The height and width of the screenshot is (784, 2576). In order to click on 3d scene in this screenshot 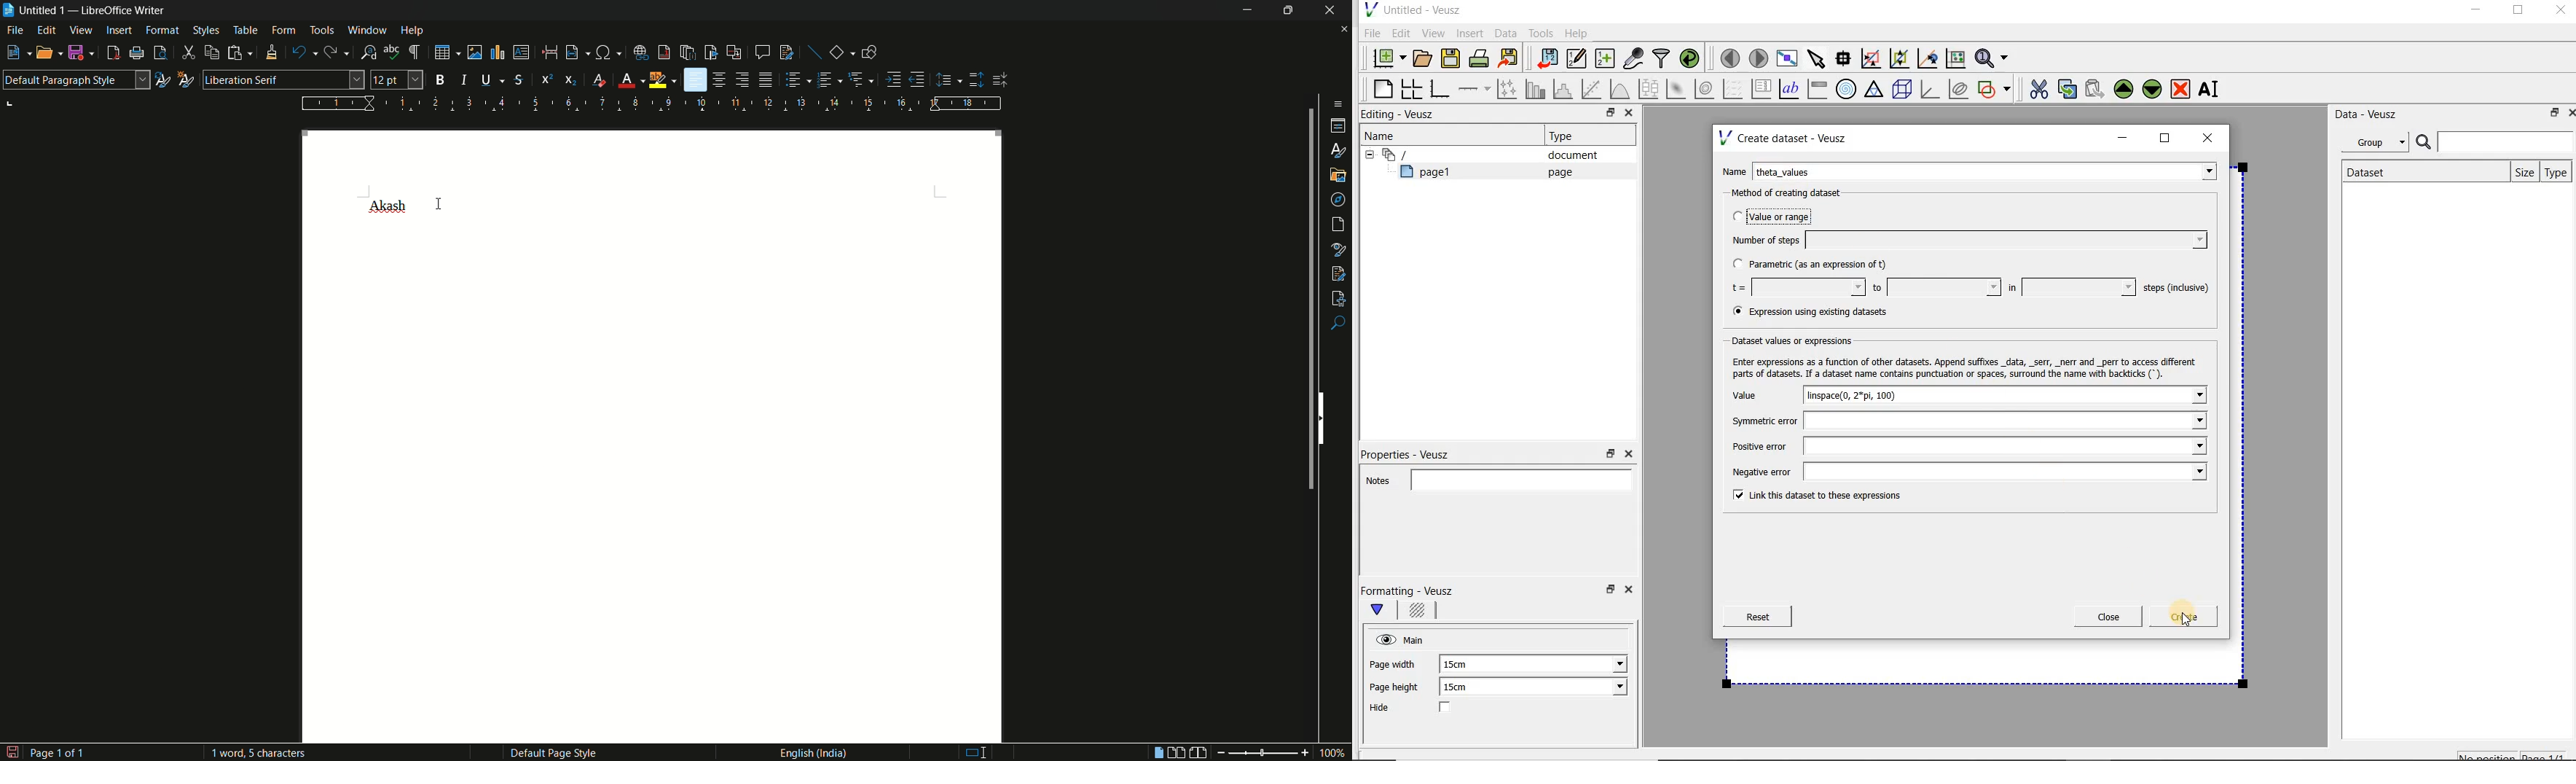, I will do `click(1903, 90)`.